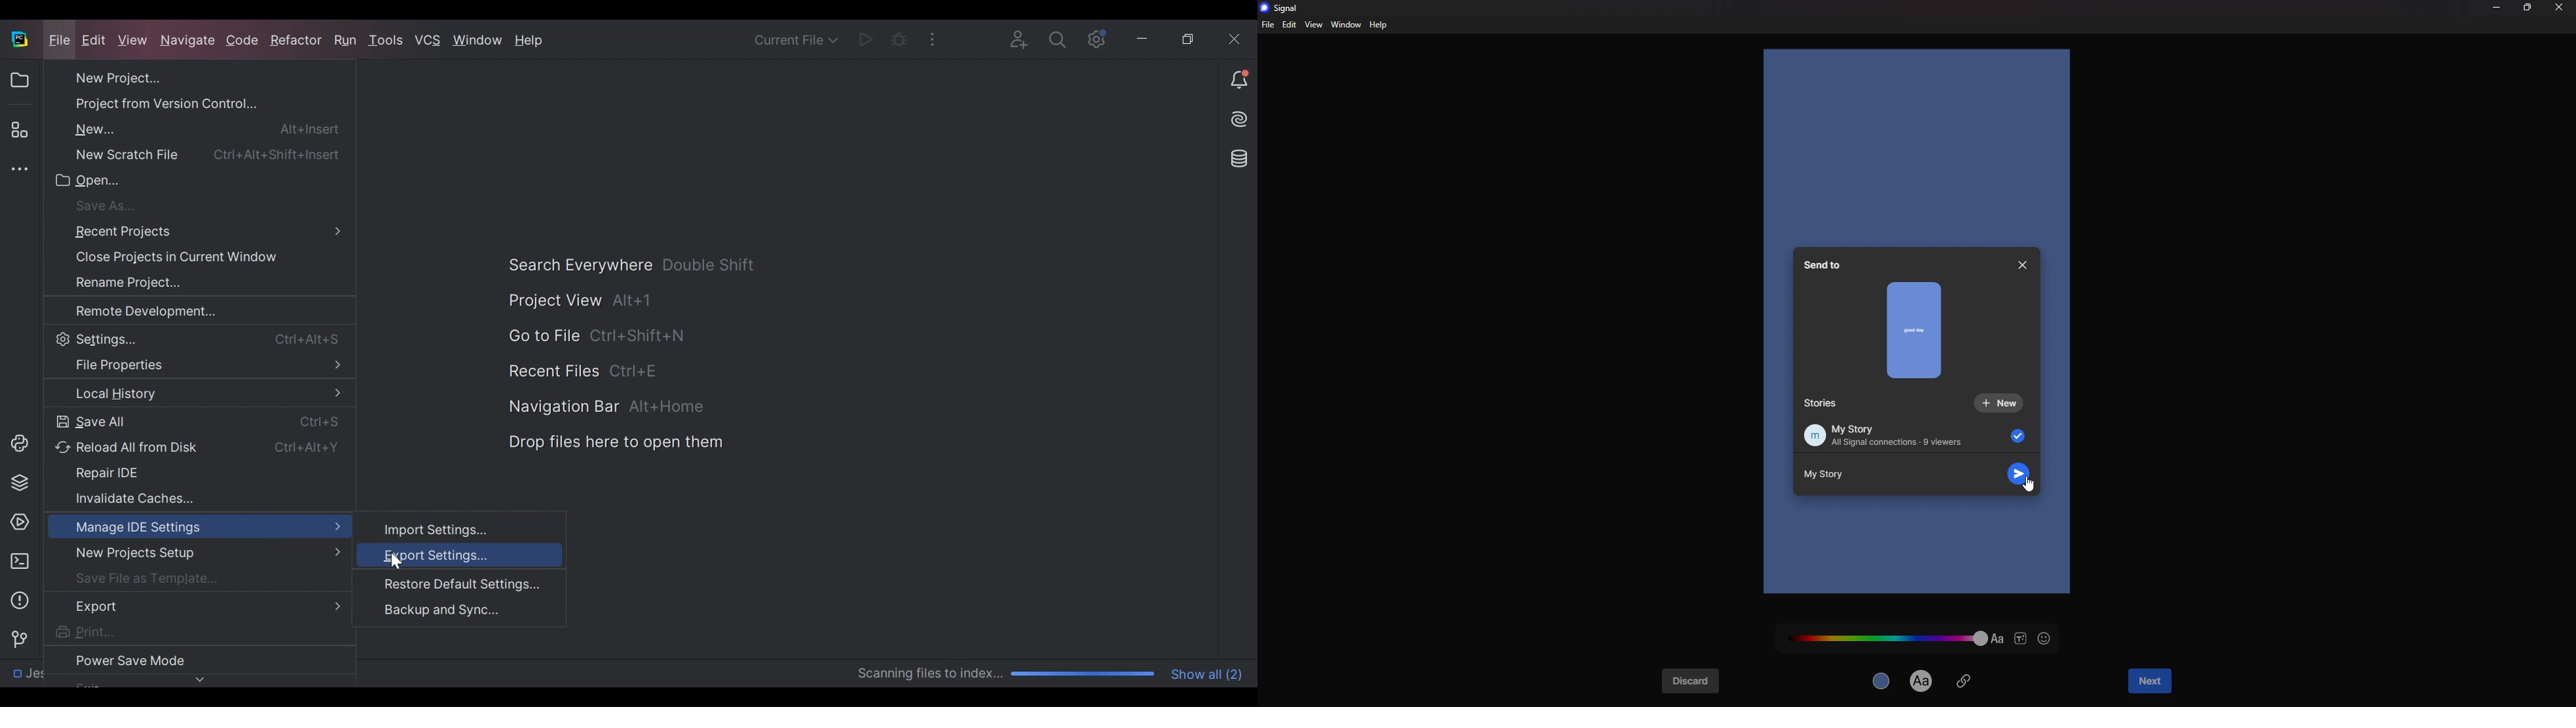 This screenshot has width=2576, height=728. Describe the element at coordinates (191, 421) in the screenshot. I see `Save All` at that location.